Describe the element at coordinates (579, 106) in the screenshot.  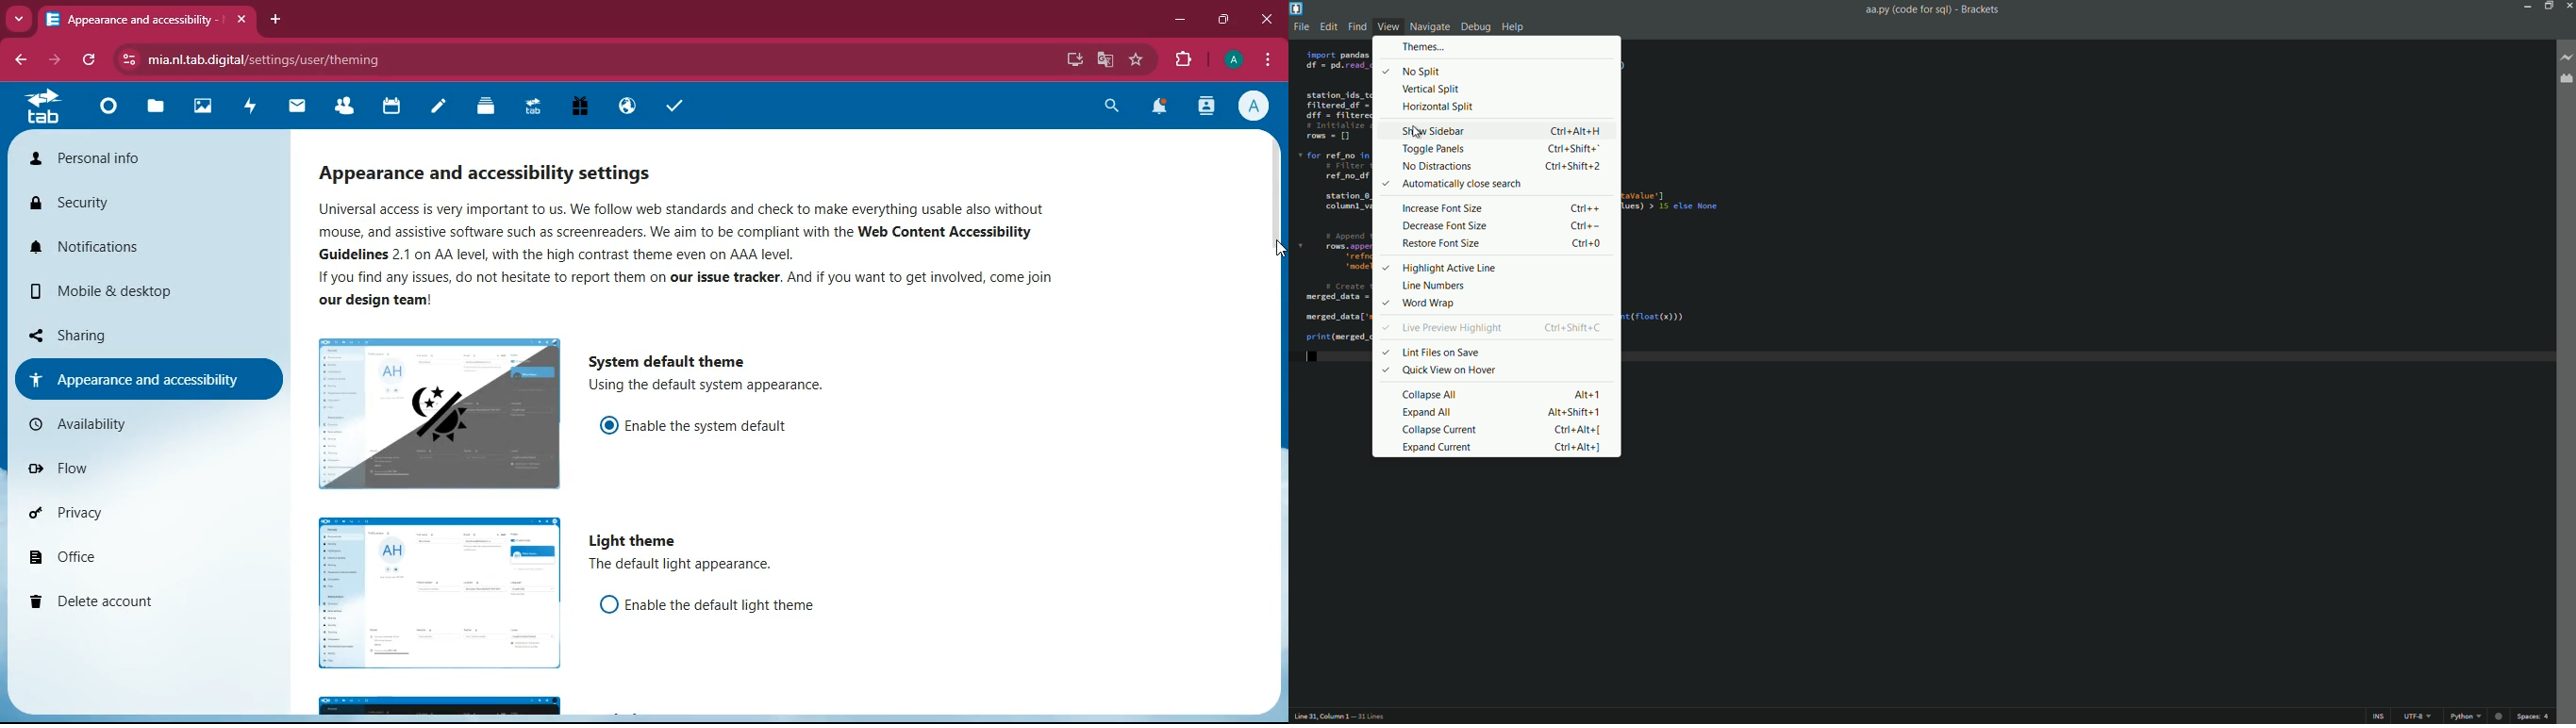
I see `gift` at that location.